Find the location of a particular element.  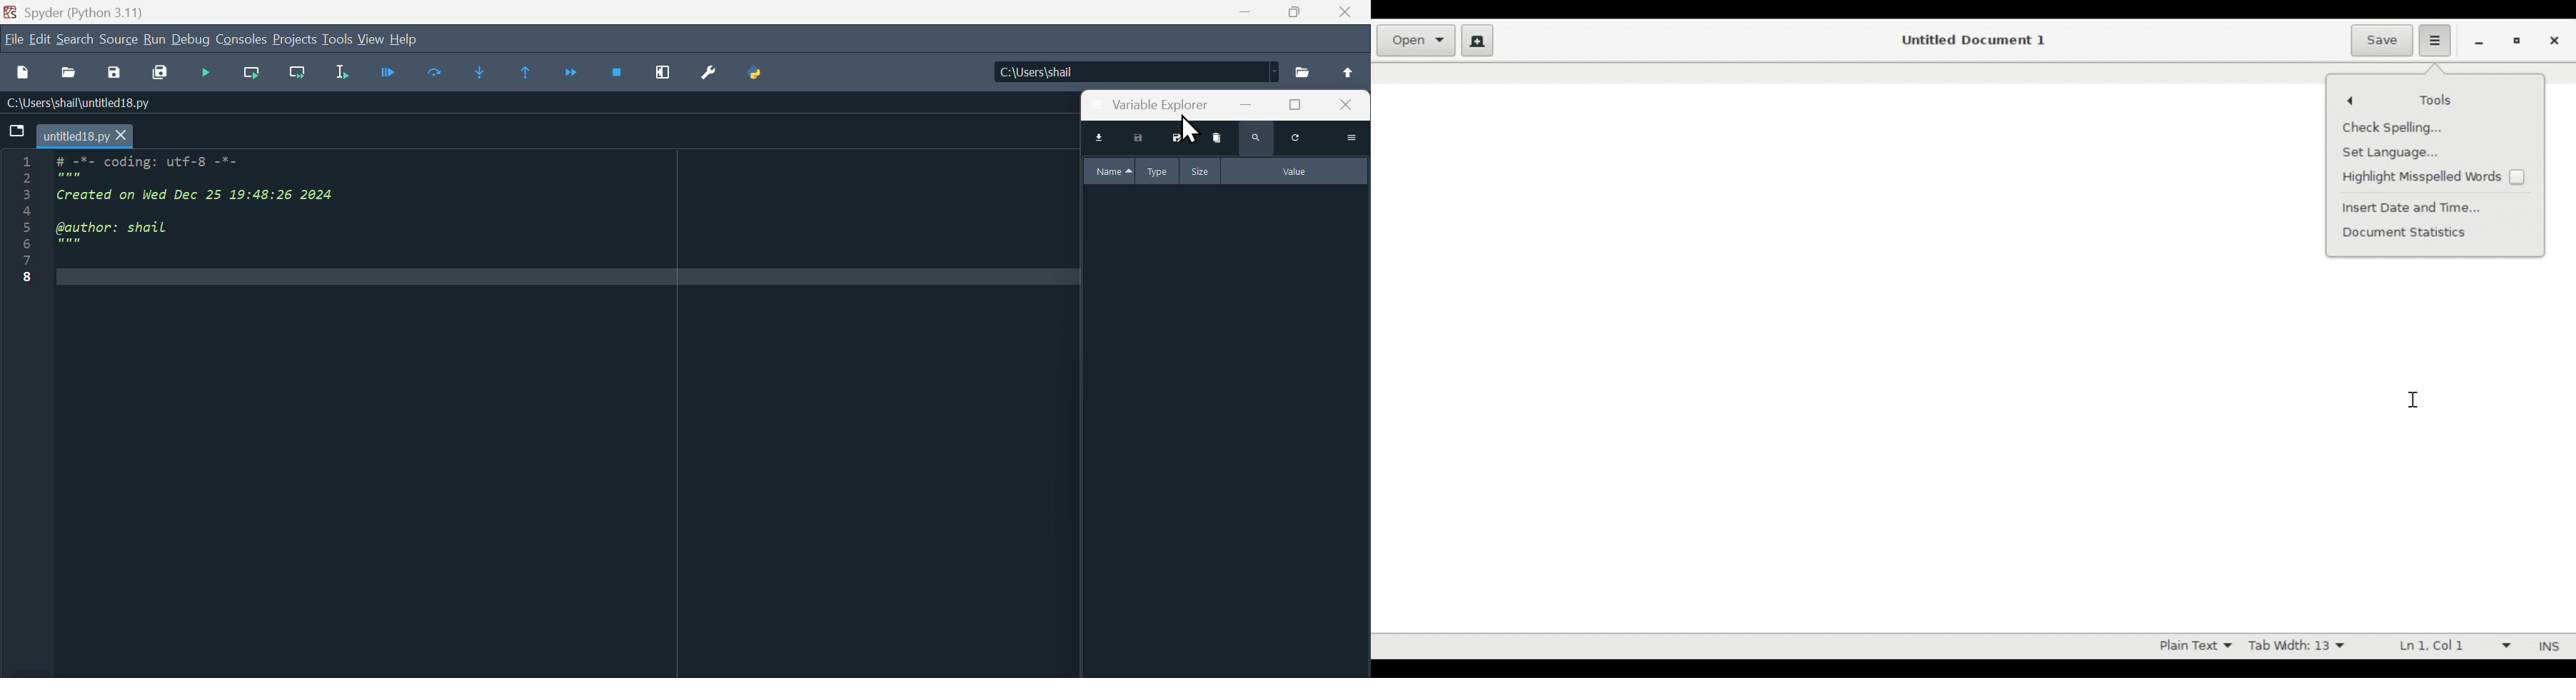

Folder: C:\Users\shail is located at coordinates (1134, 70).